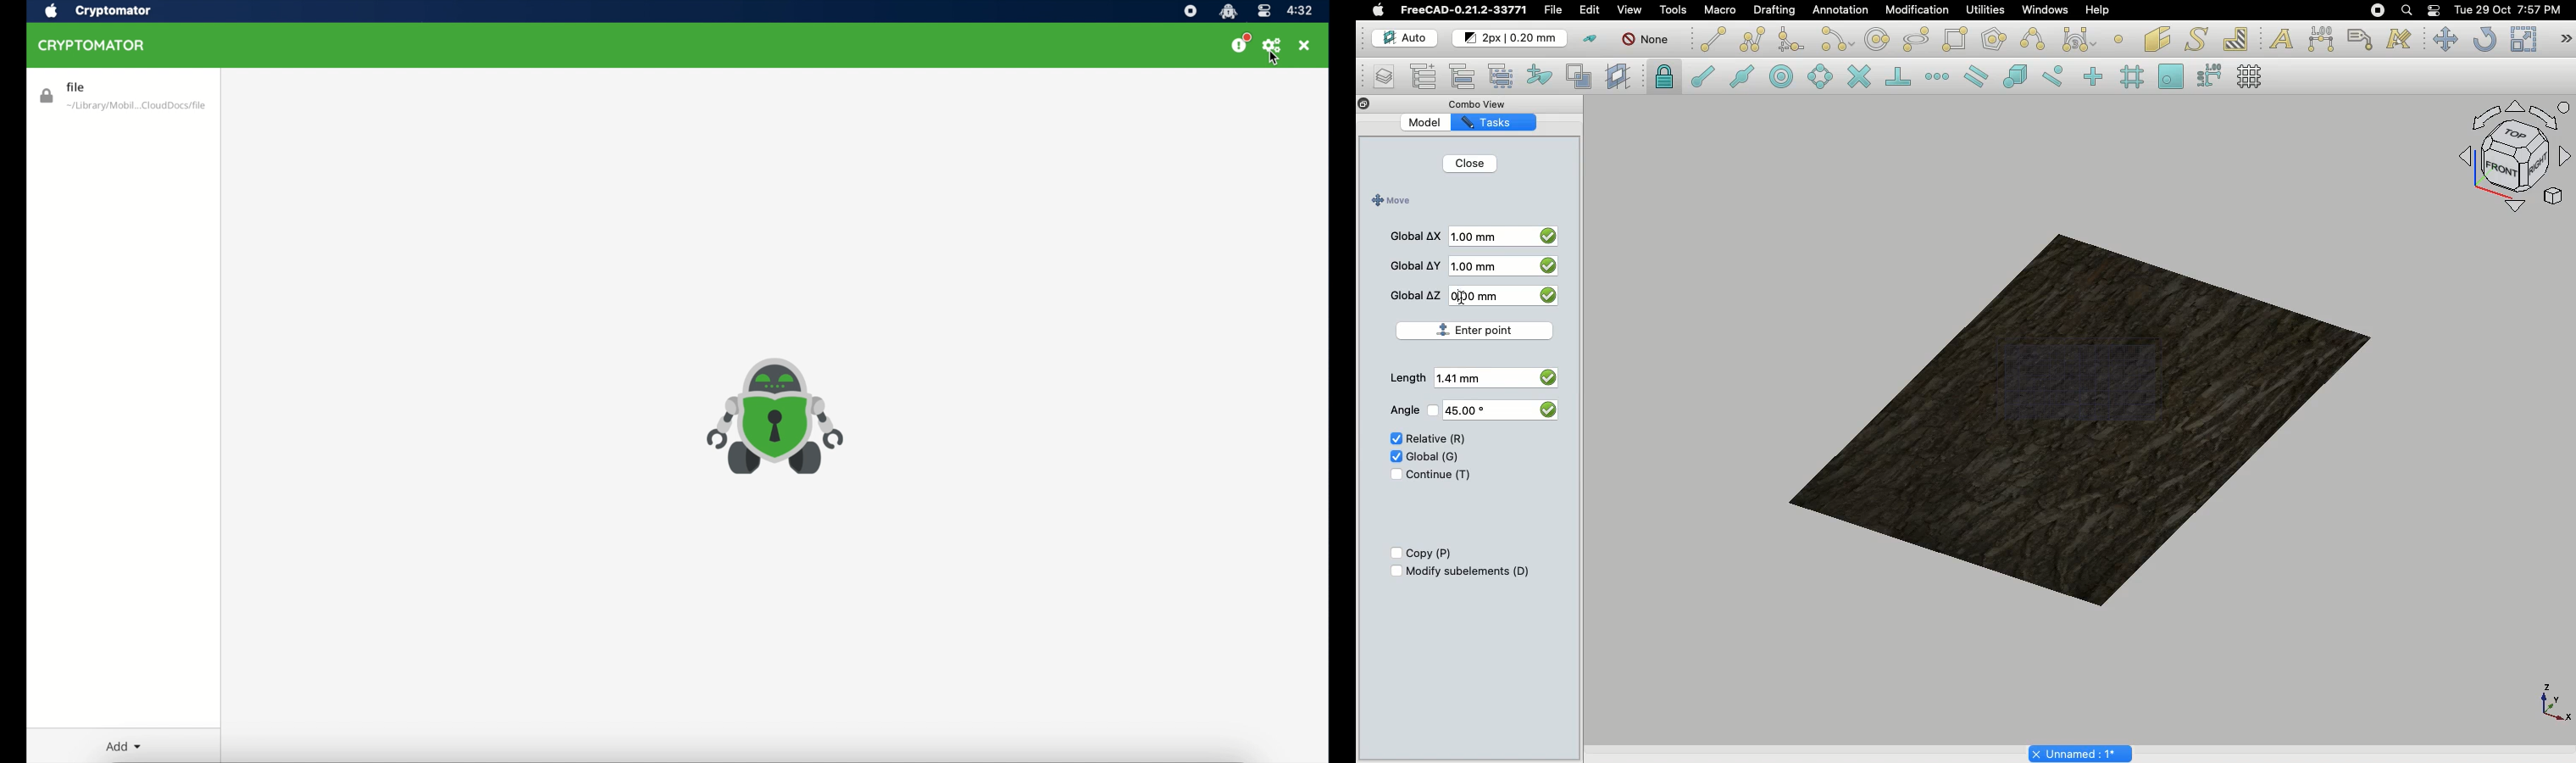  What do you see at coordinates (2199, 41) in the screenshot?
I see `Shape from text` at bounding box center [2199, 41].